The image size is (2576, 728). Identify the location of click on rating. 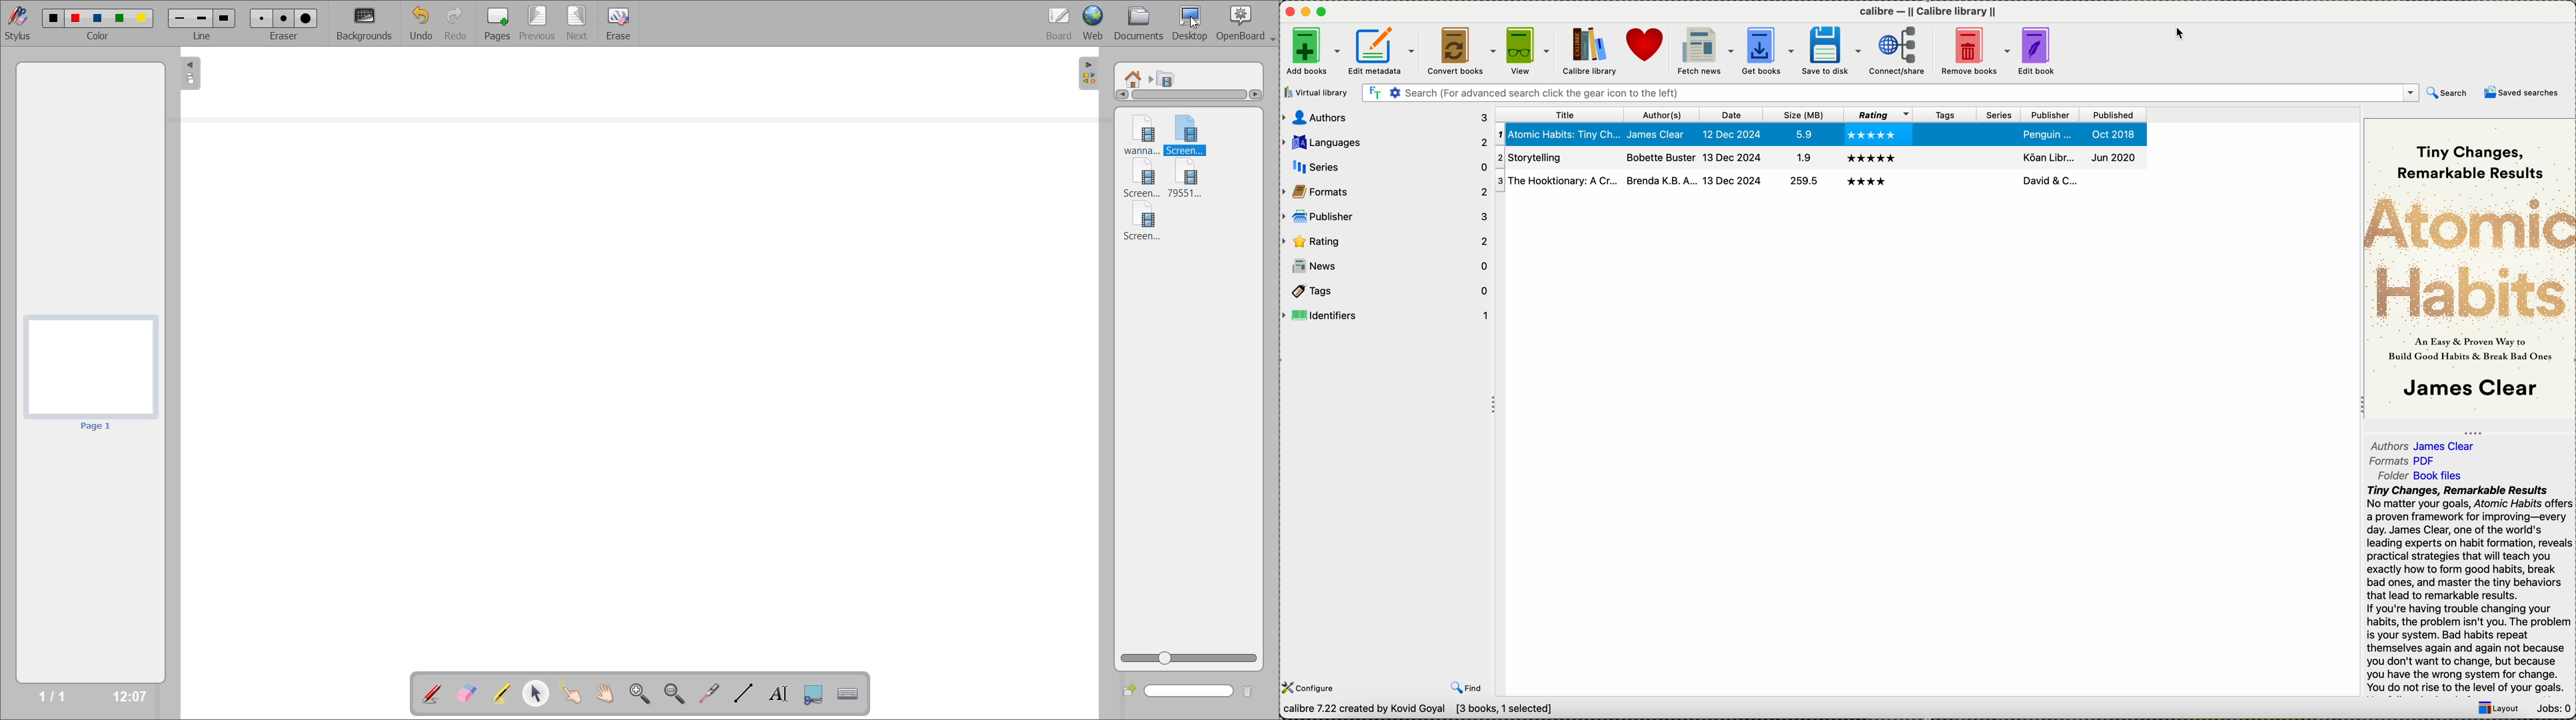
(1877, 114).